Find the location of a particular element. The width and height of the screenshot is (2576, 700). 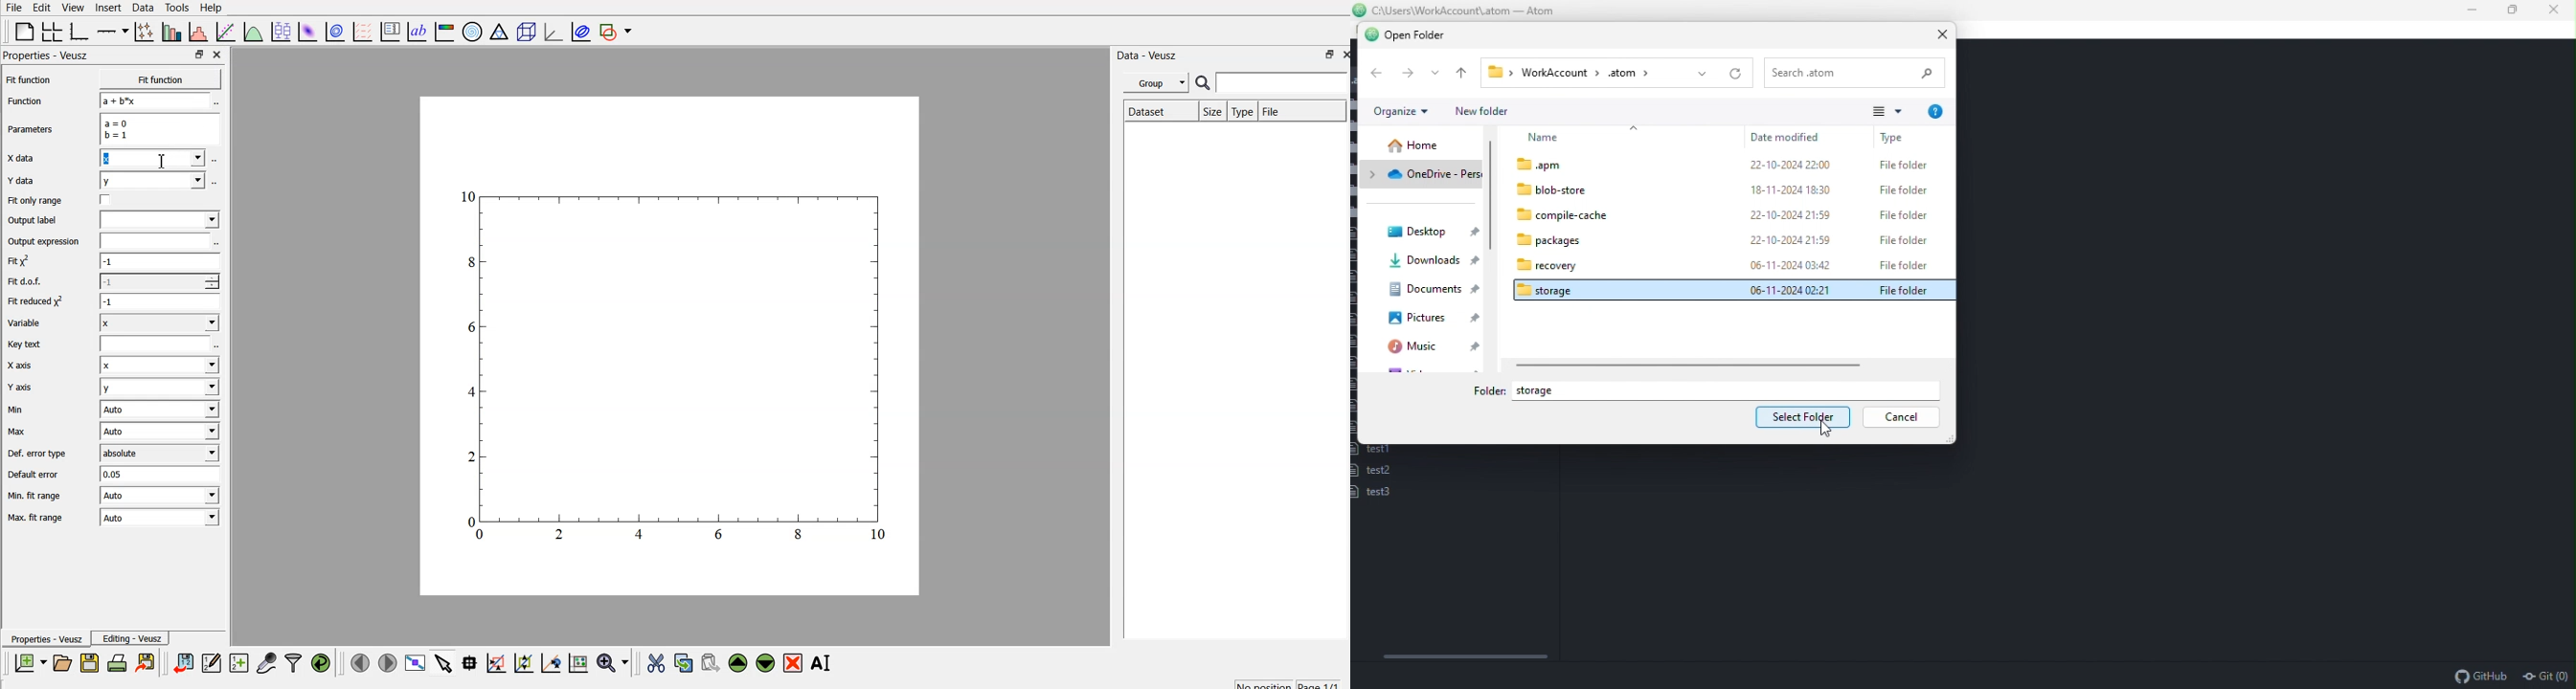

polar graph is located at coordinates (474, 32).